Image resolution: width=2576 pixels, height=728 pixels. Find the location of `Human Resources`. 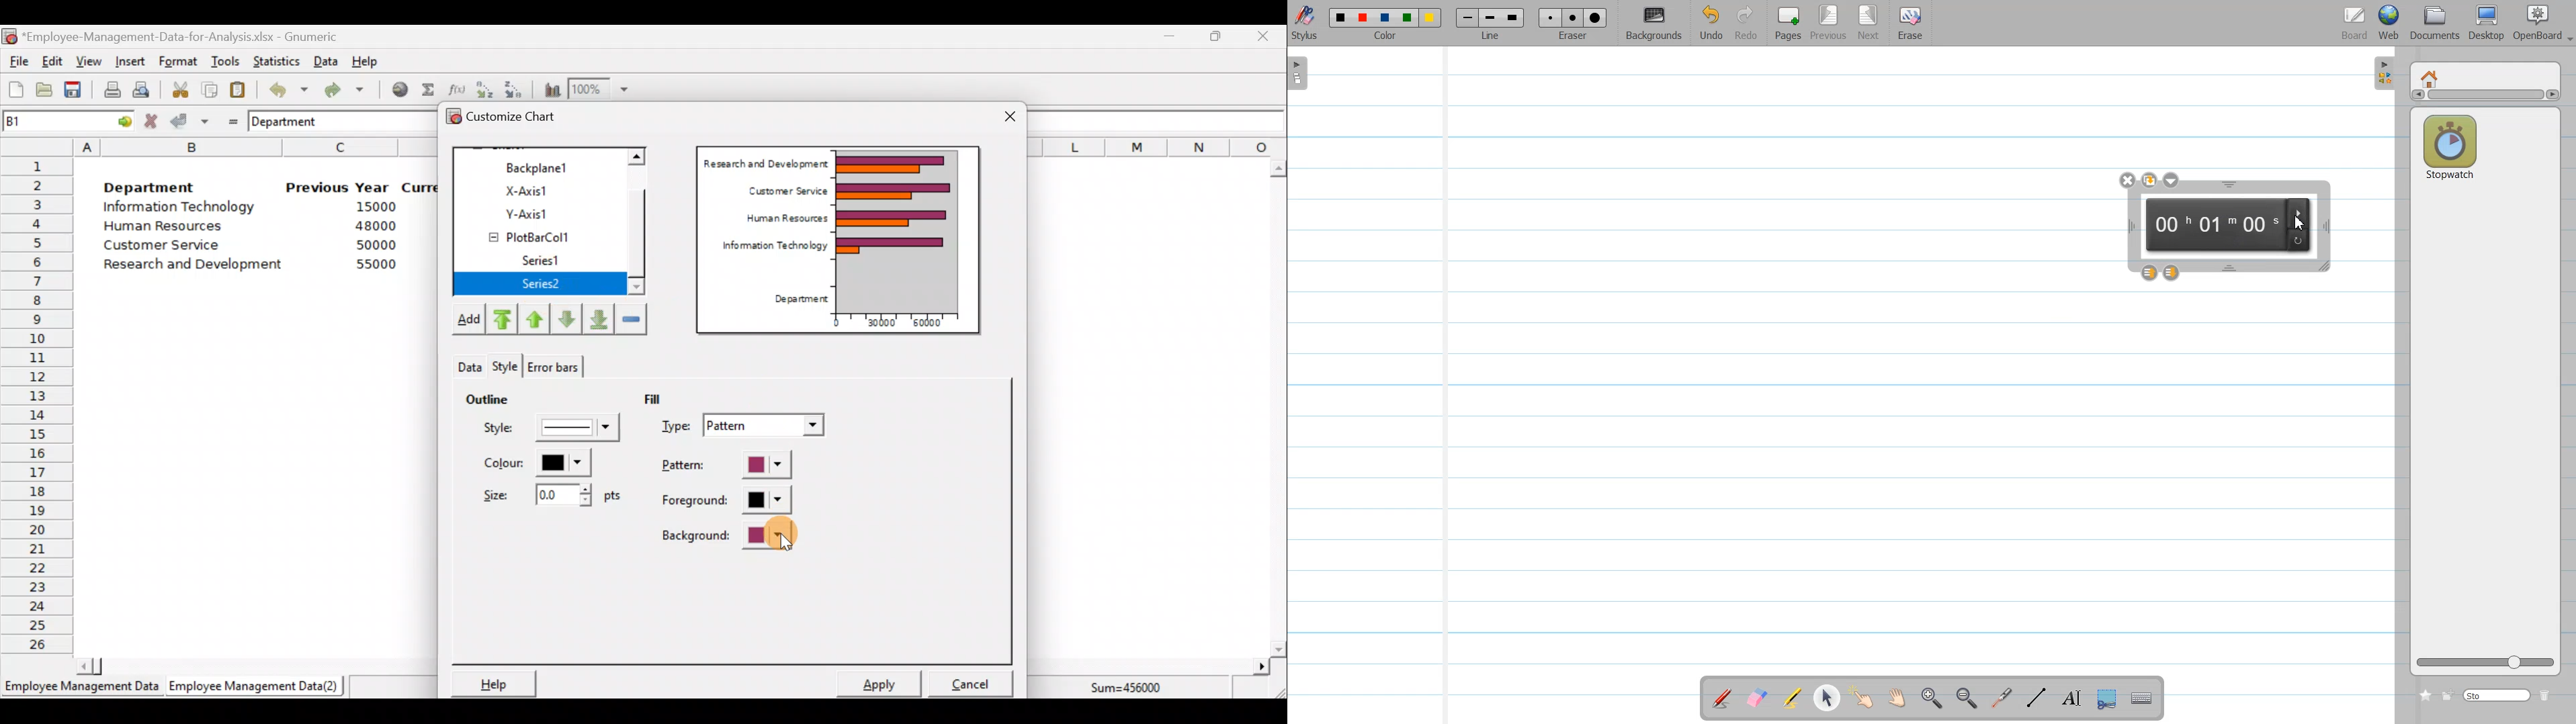

Human Resources is located at coordinates (781, 219).